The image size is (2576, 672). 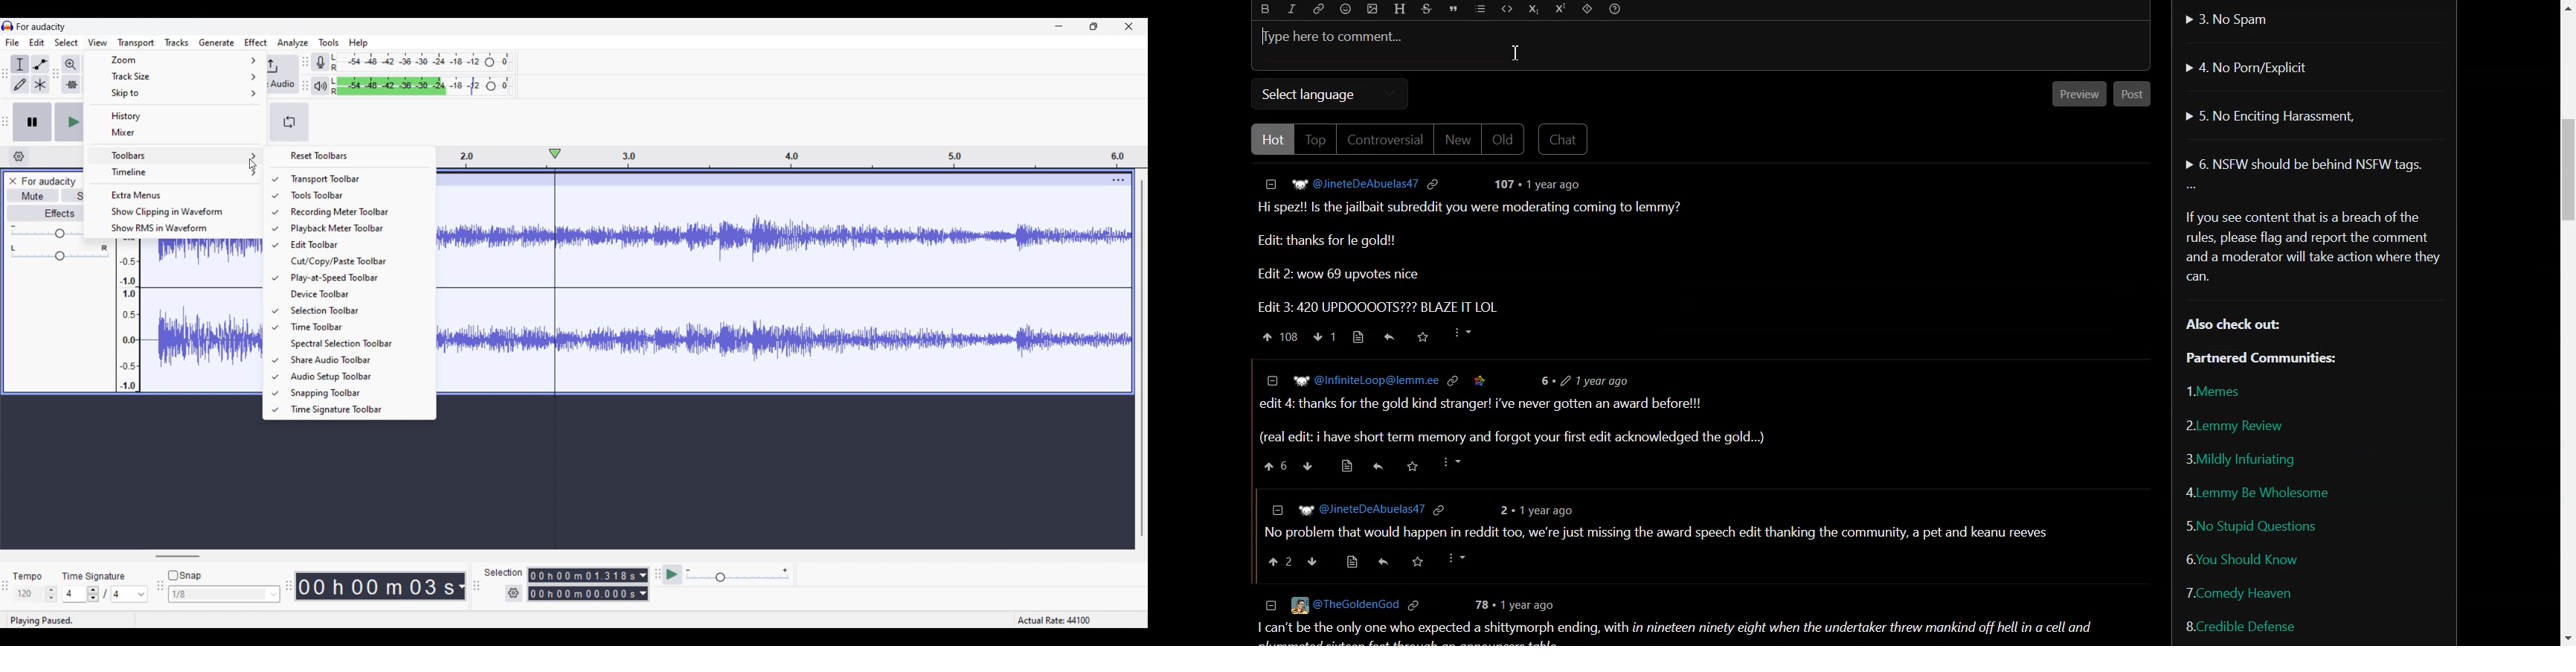 What do you see at coordinates (1142, 358) in the screenshot?
I see `Vertical slide bar` at bounding box center [1142, 358].